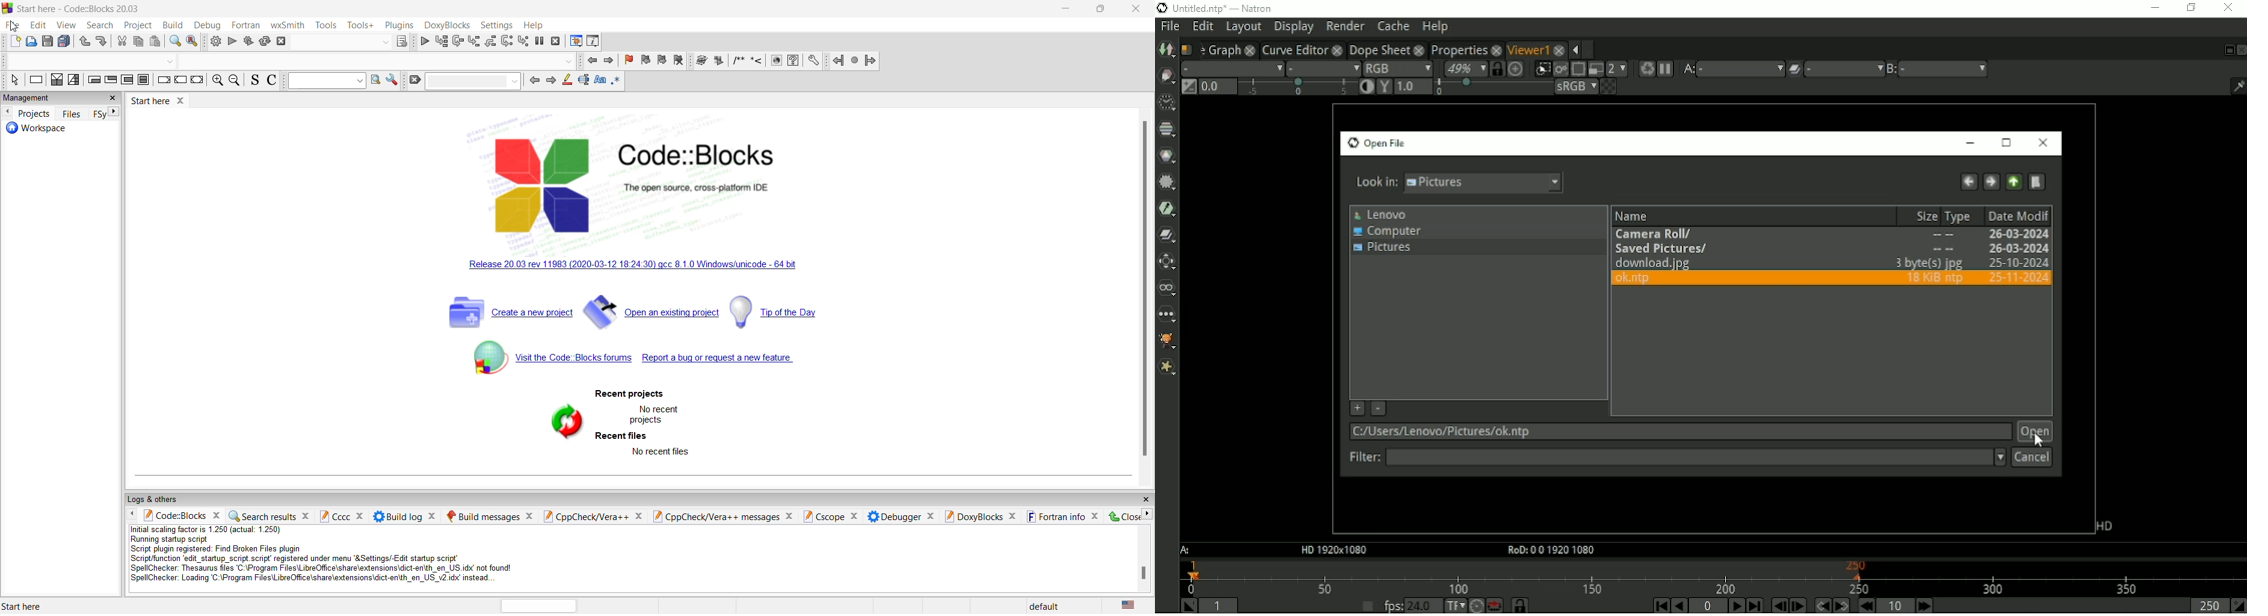 Image resolution: width=2268 pixels, height=616 pixels. What do you see at coordinates (326, 81) in the screenshot?
I see `dropdown button with textbox` at bounding box center [326, 81].